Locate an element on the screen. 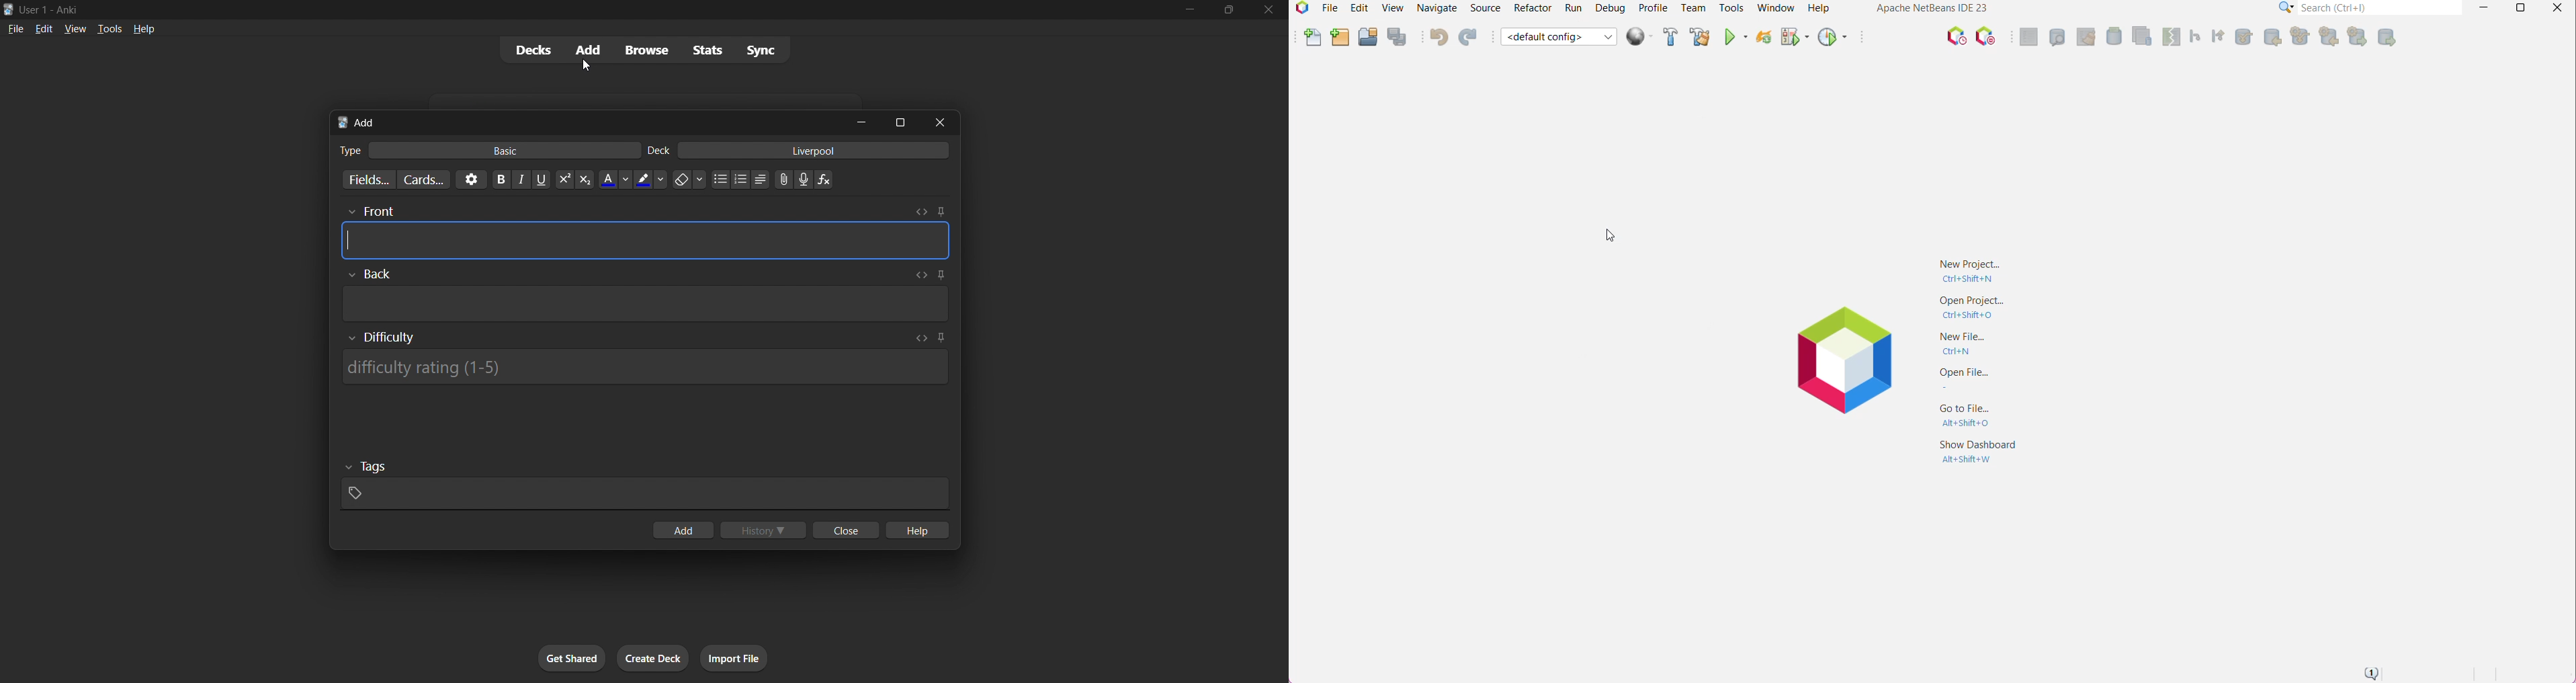 The width and height of the screenshot is (2576, 700). customize fields is located at coordinates (362, 181).